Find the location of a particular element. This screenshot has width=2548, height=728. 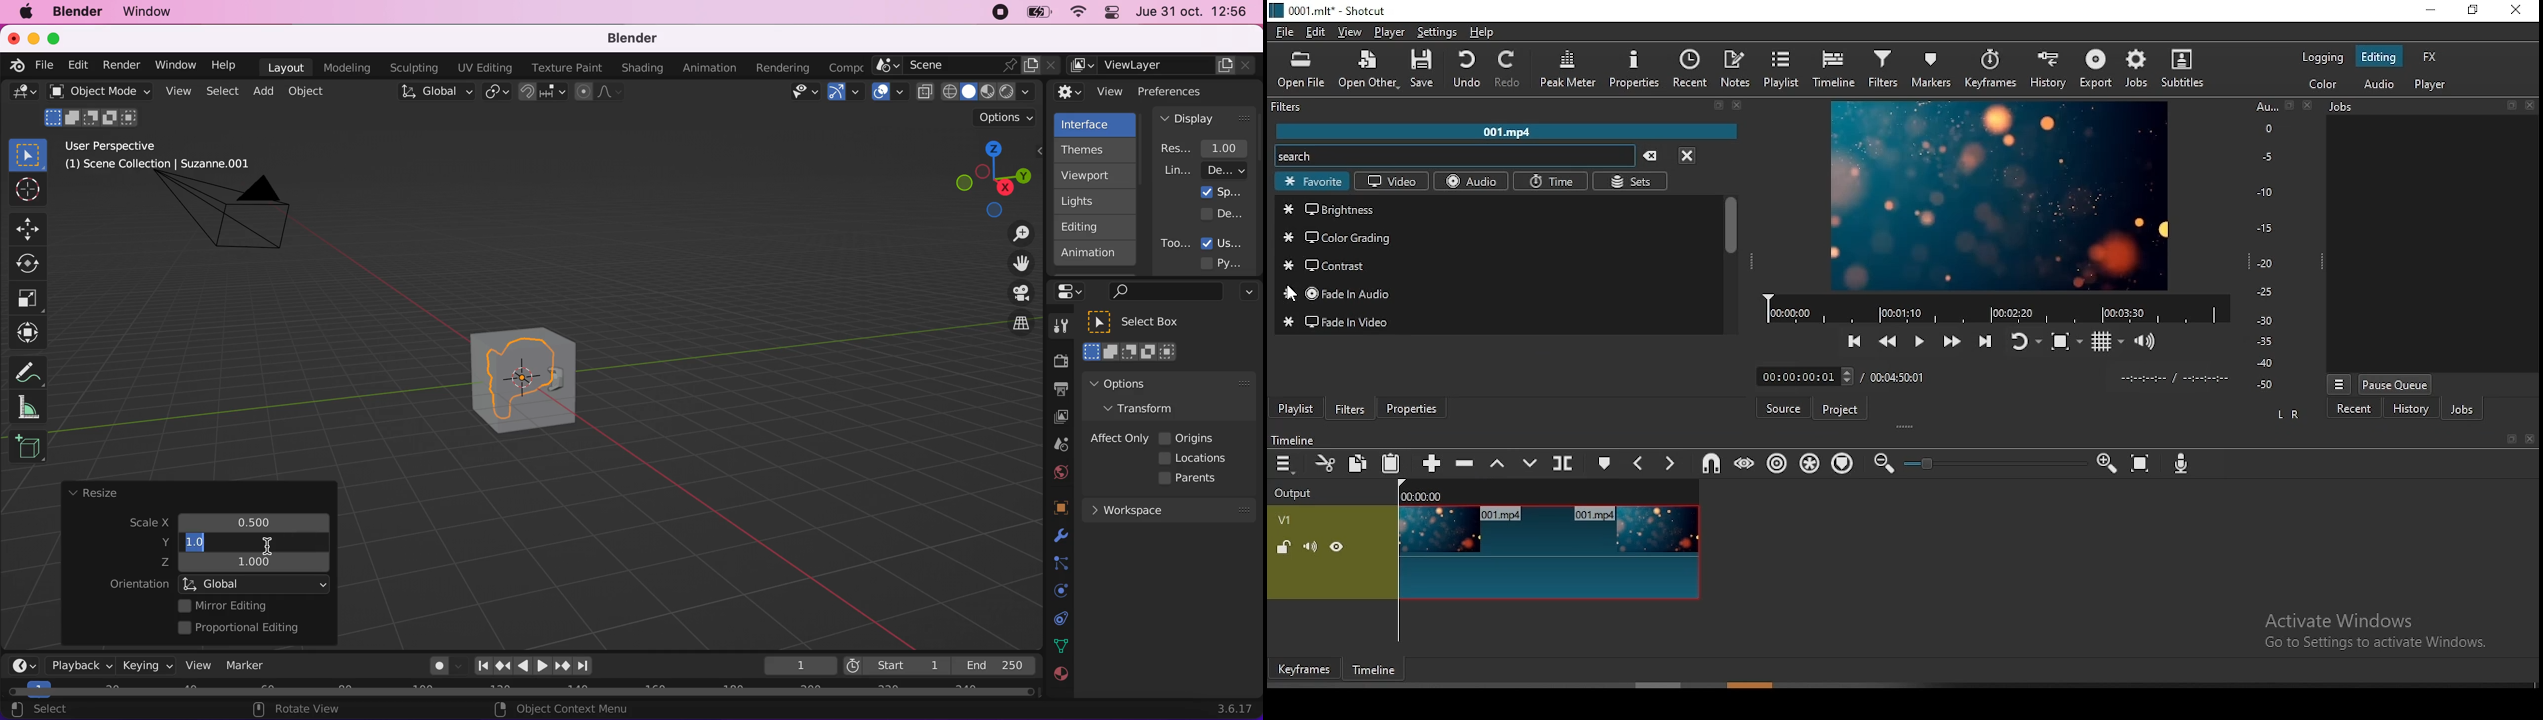

fx is located at coordinates (2430, 55).